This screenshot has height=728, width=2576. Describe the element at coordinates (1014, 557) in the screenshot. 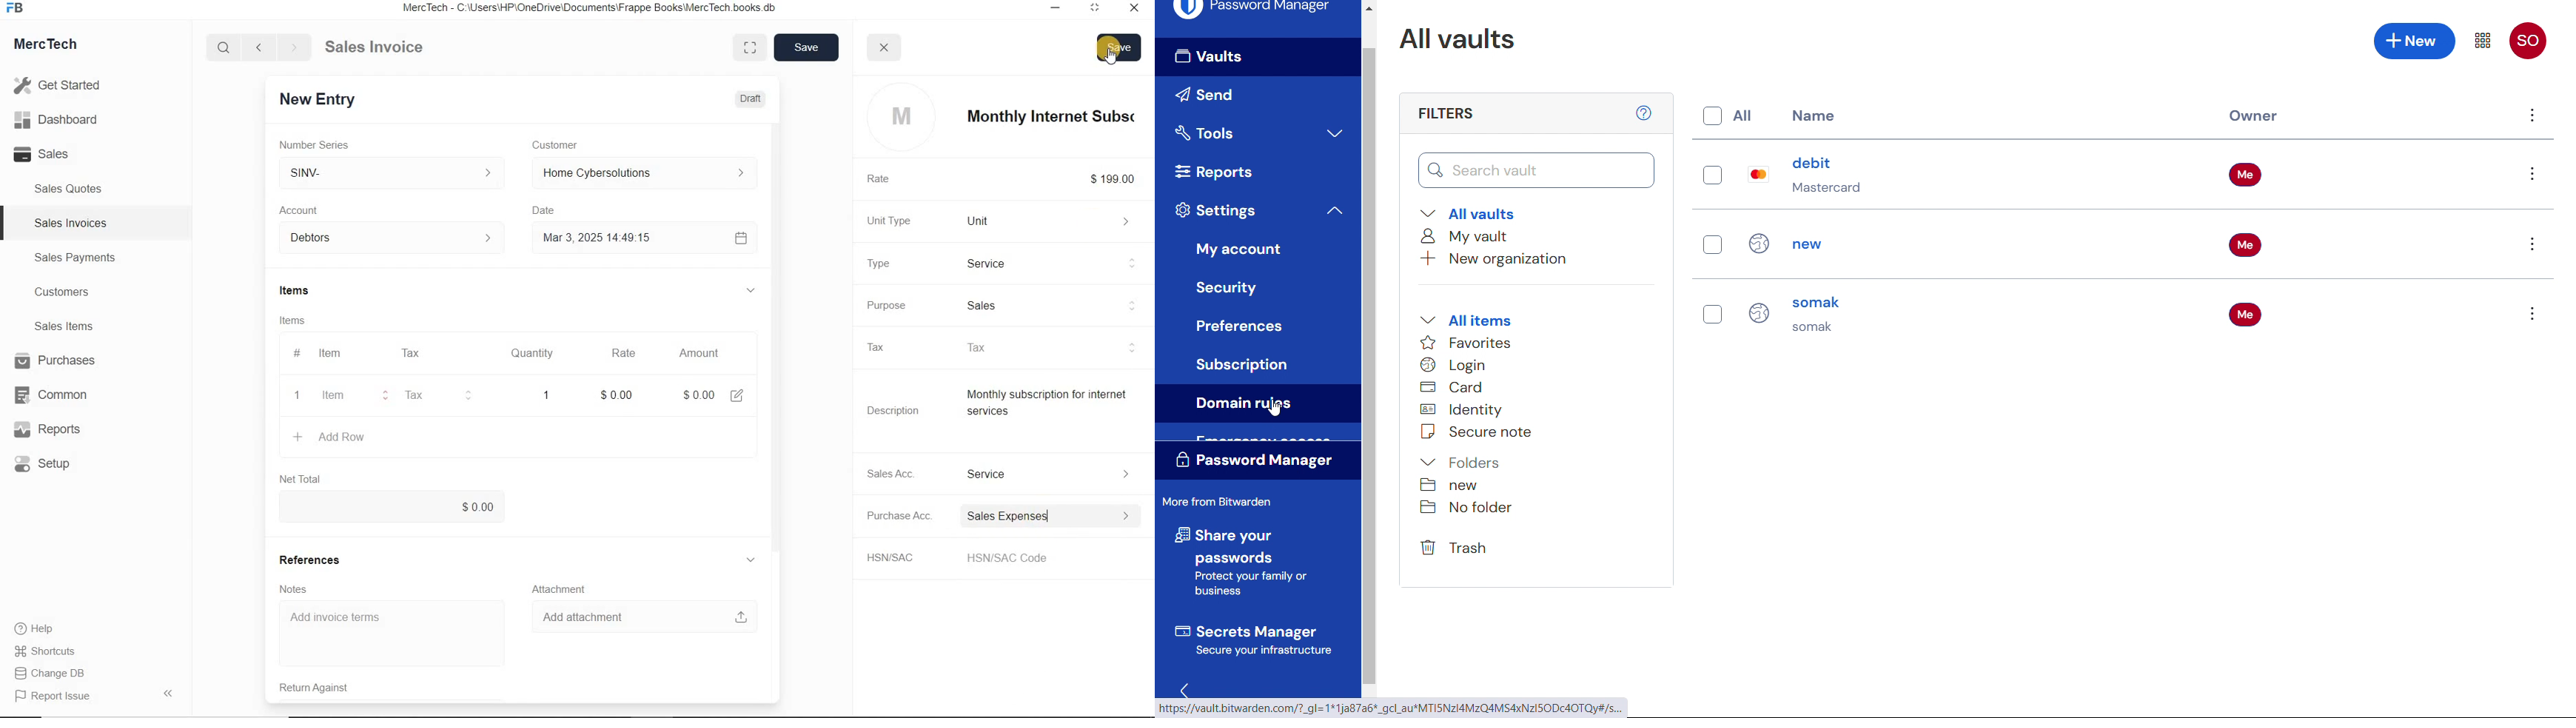

I see `HSN/SAC Code` at that location.